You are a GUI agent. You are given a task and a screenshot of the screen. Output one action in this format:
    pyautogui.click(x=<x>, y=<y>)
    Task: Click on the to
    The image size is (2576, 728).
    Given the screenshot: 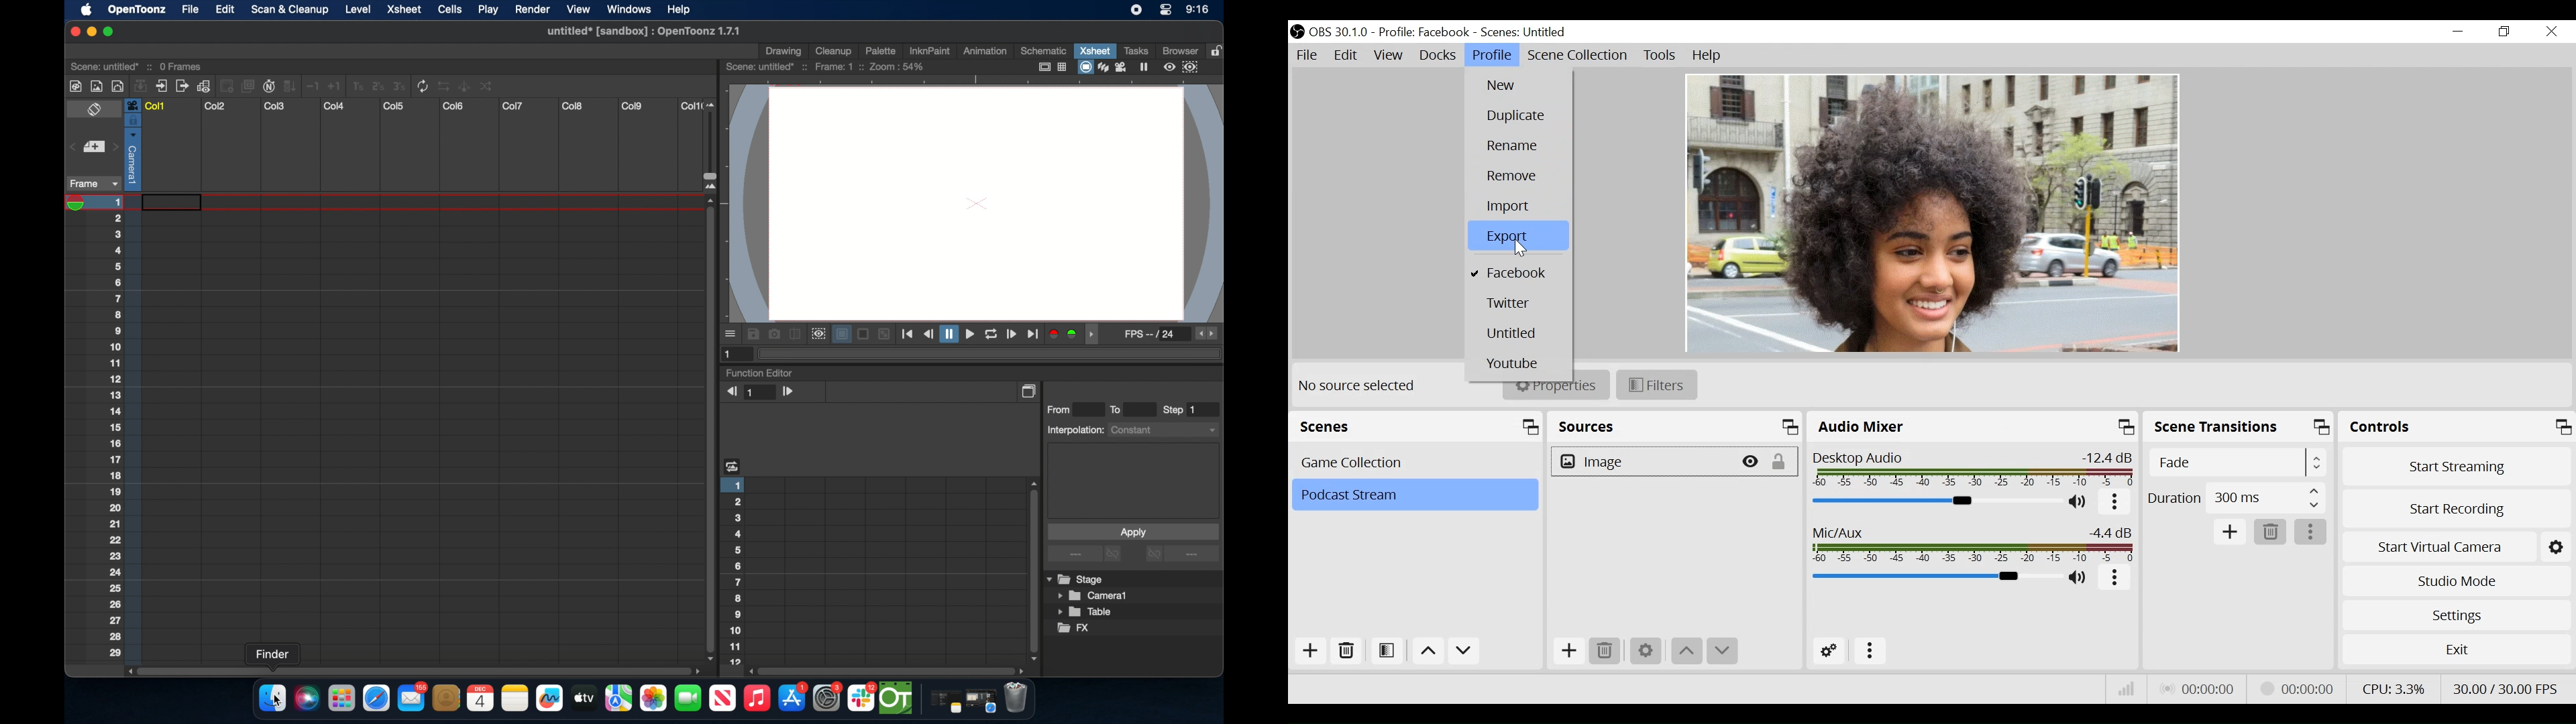 What is the action you would take?
    pyautogui.click(x=1120, y=409)
    